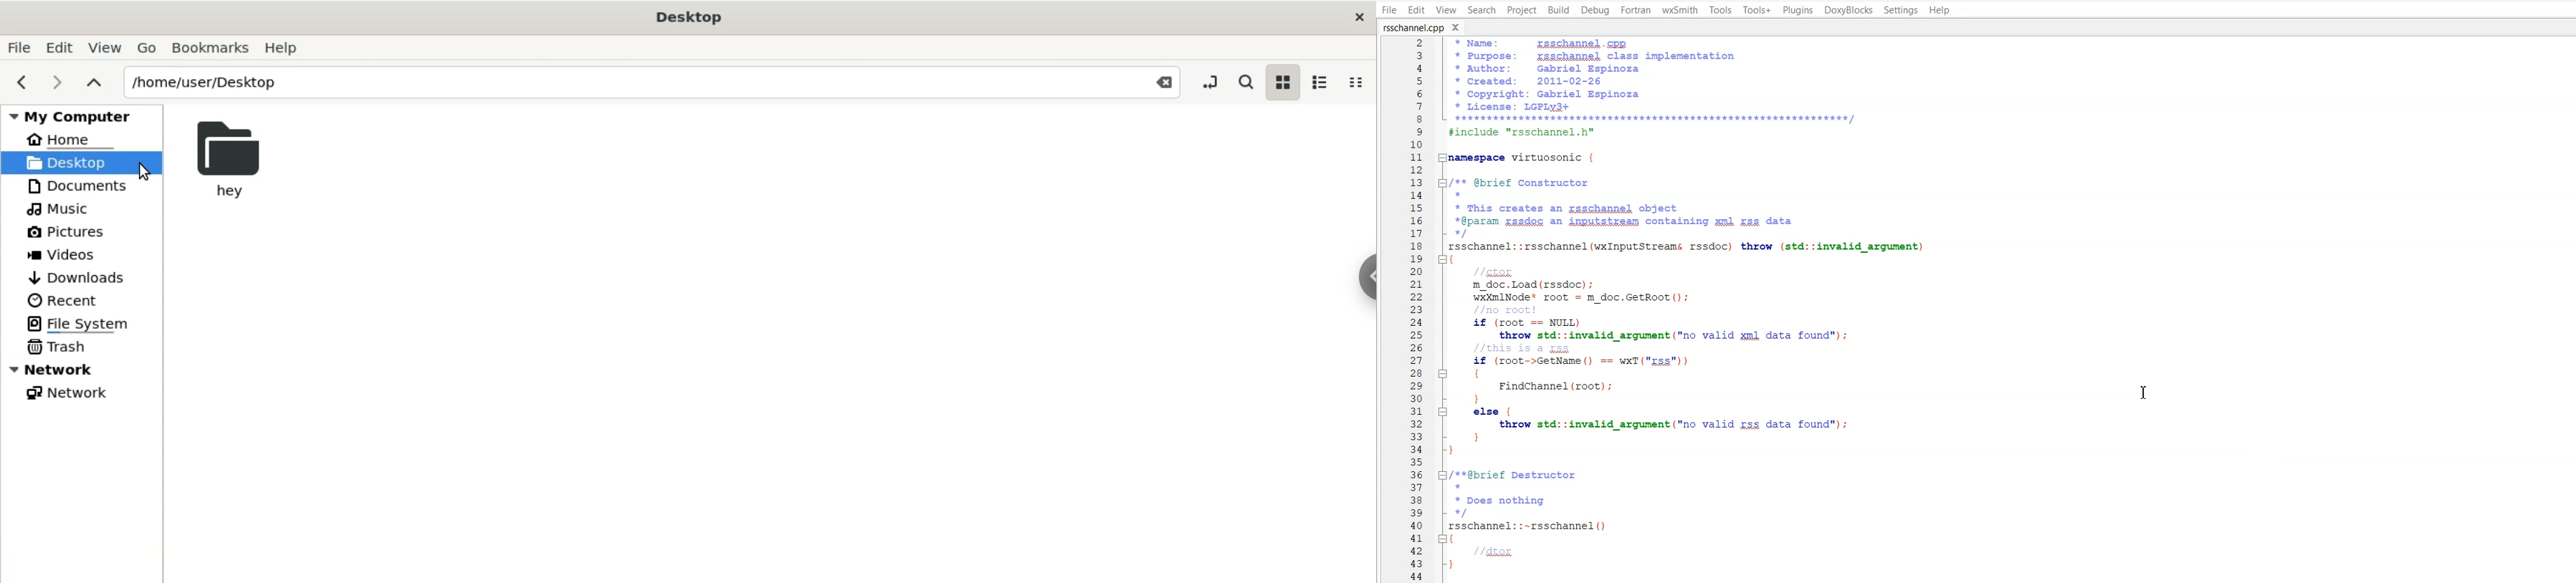 The height and width of the screenshot is (588, 2576). Describe the element at coordinates (1481, 10) in the screenshot. I see `Search` at that location.